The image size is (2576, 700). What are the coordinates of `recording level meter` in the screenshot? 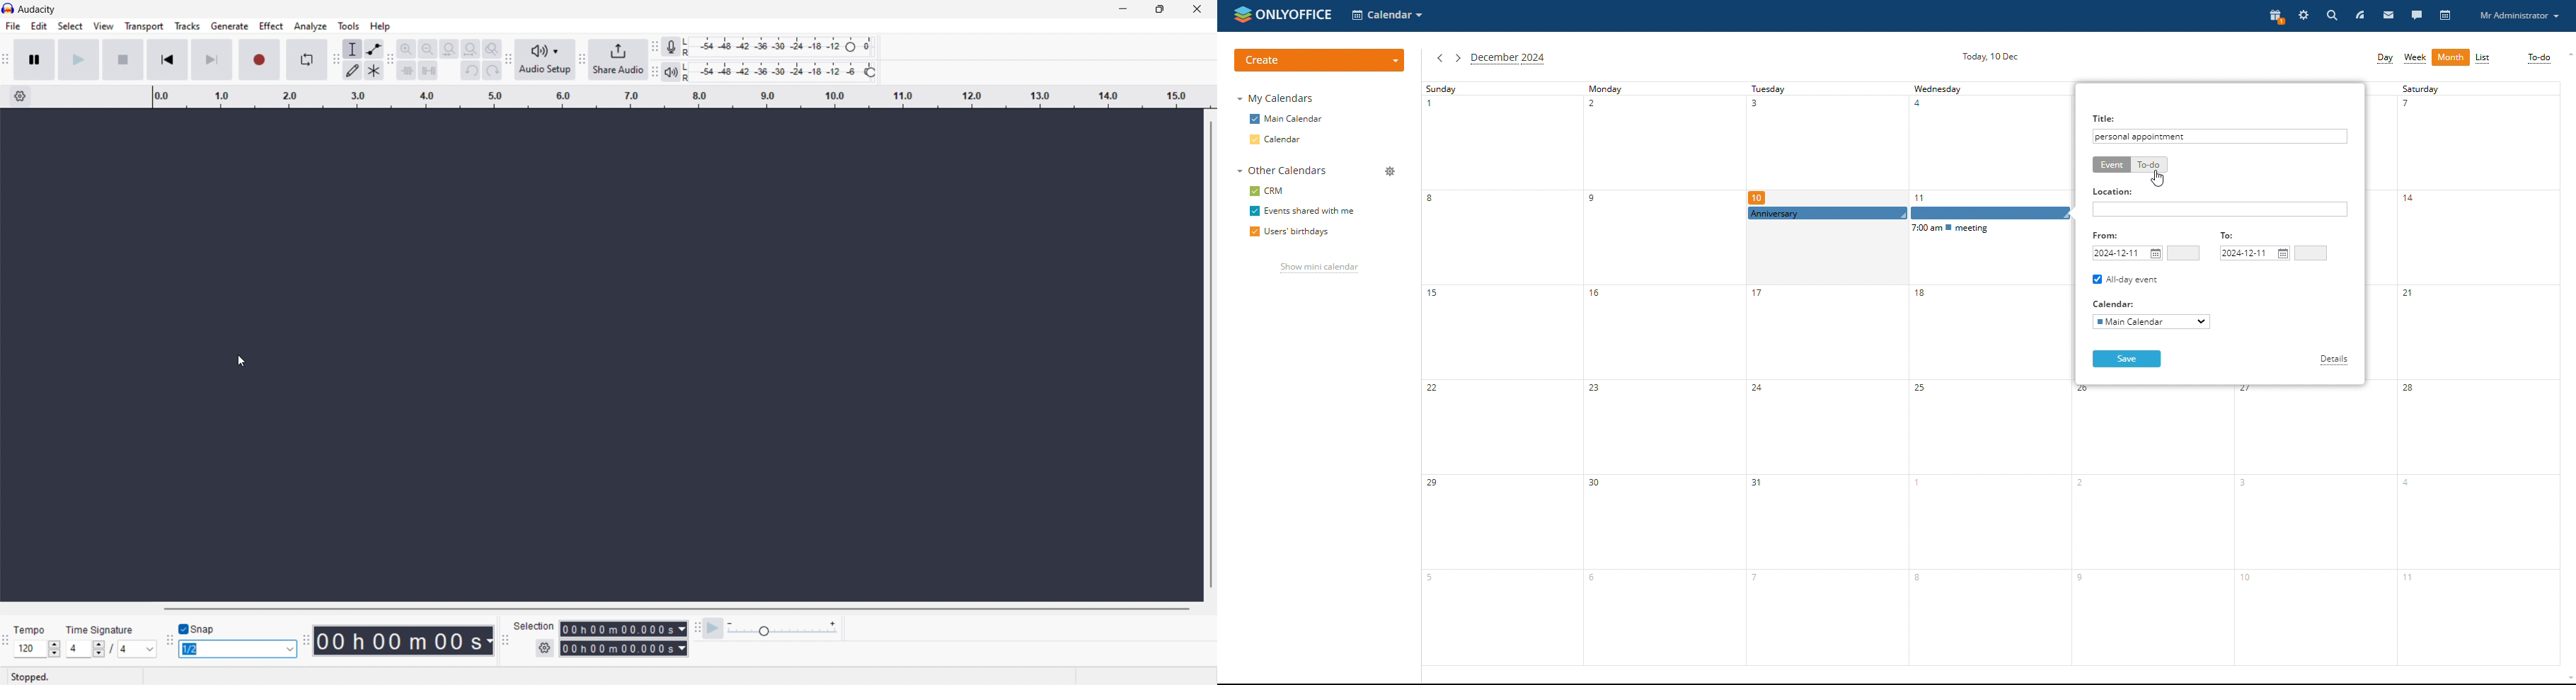 It's located at (780, 47).